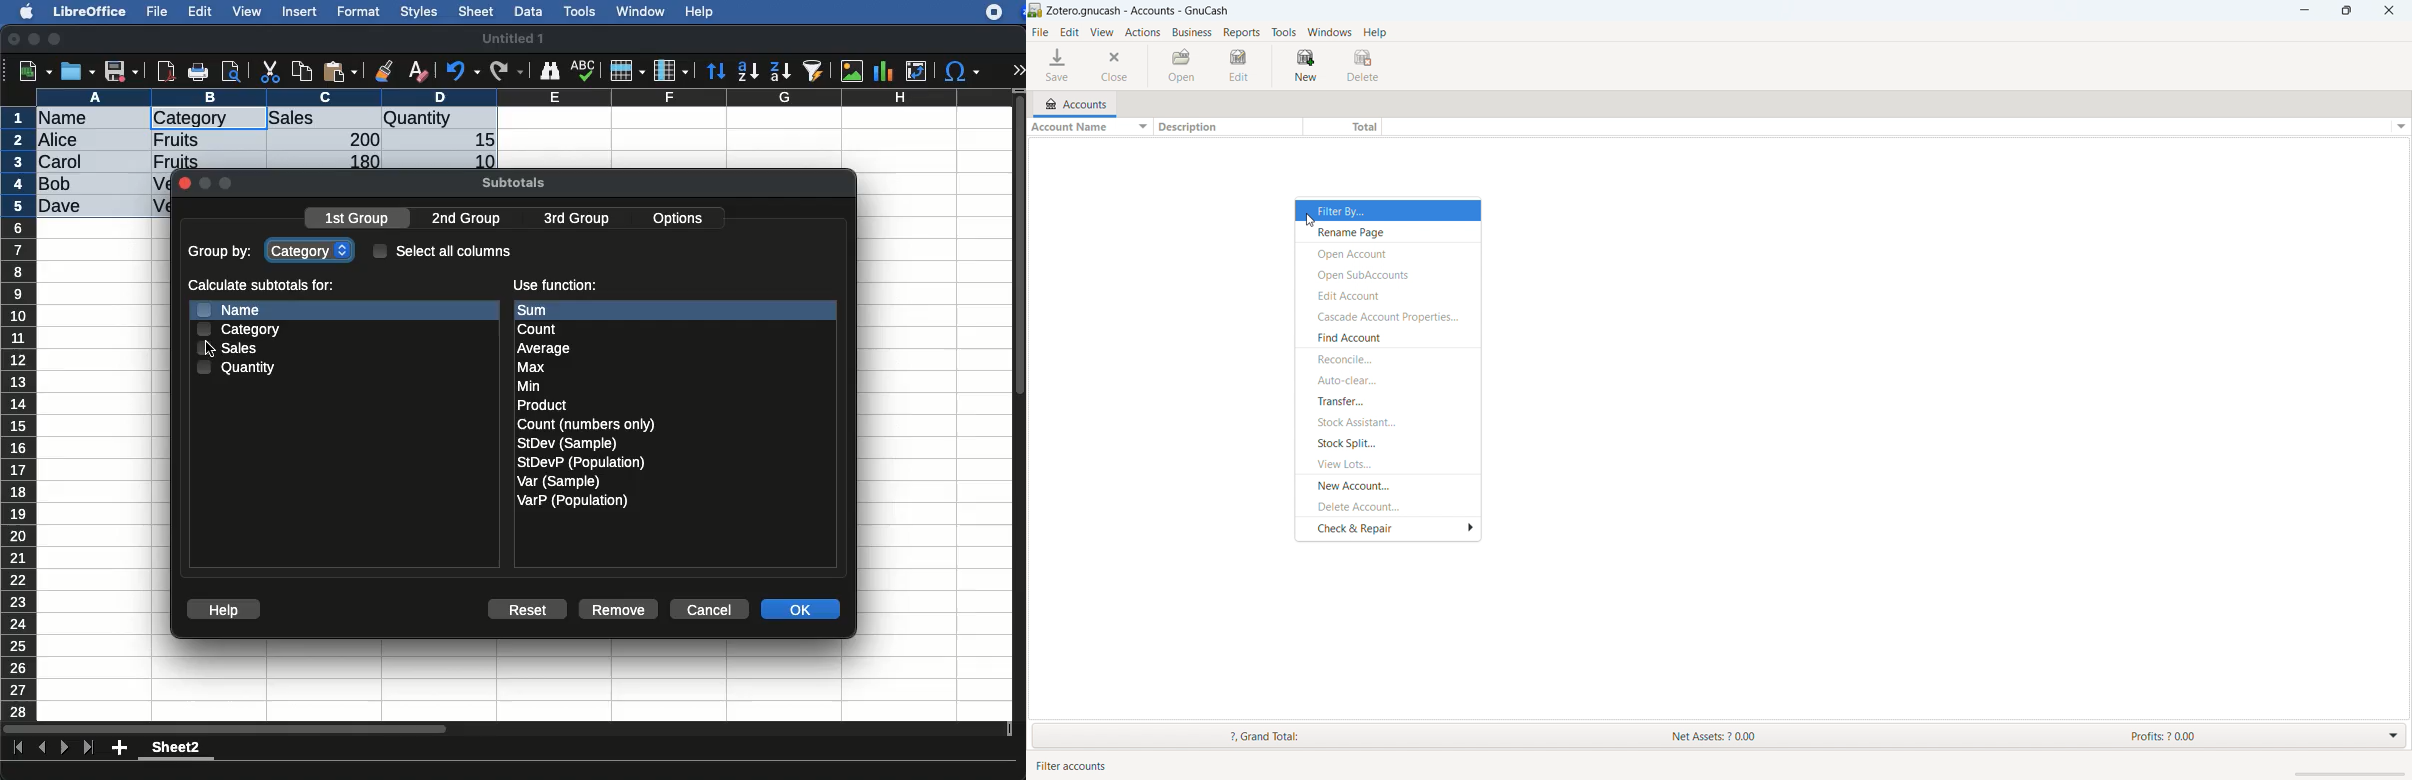 The height and width of the screenshot is (784, 2436). I want to click on reset, so click(532, 611).